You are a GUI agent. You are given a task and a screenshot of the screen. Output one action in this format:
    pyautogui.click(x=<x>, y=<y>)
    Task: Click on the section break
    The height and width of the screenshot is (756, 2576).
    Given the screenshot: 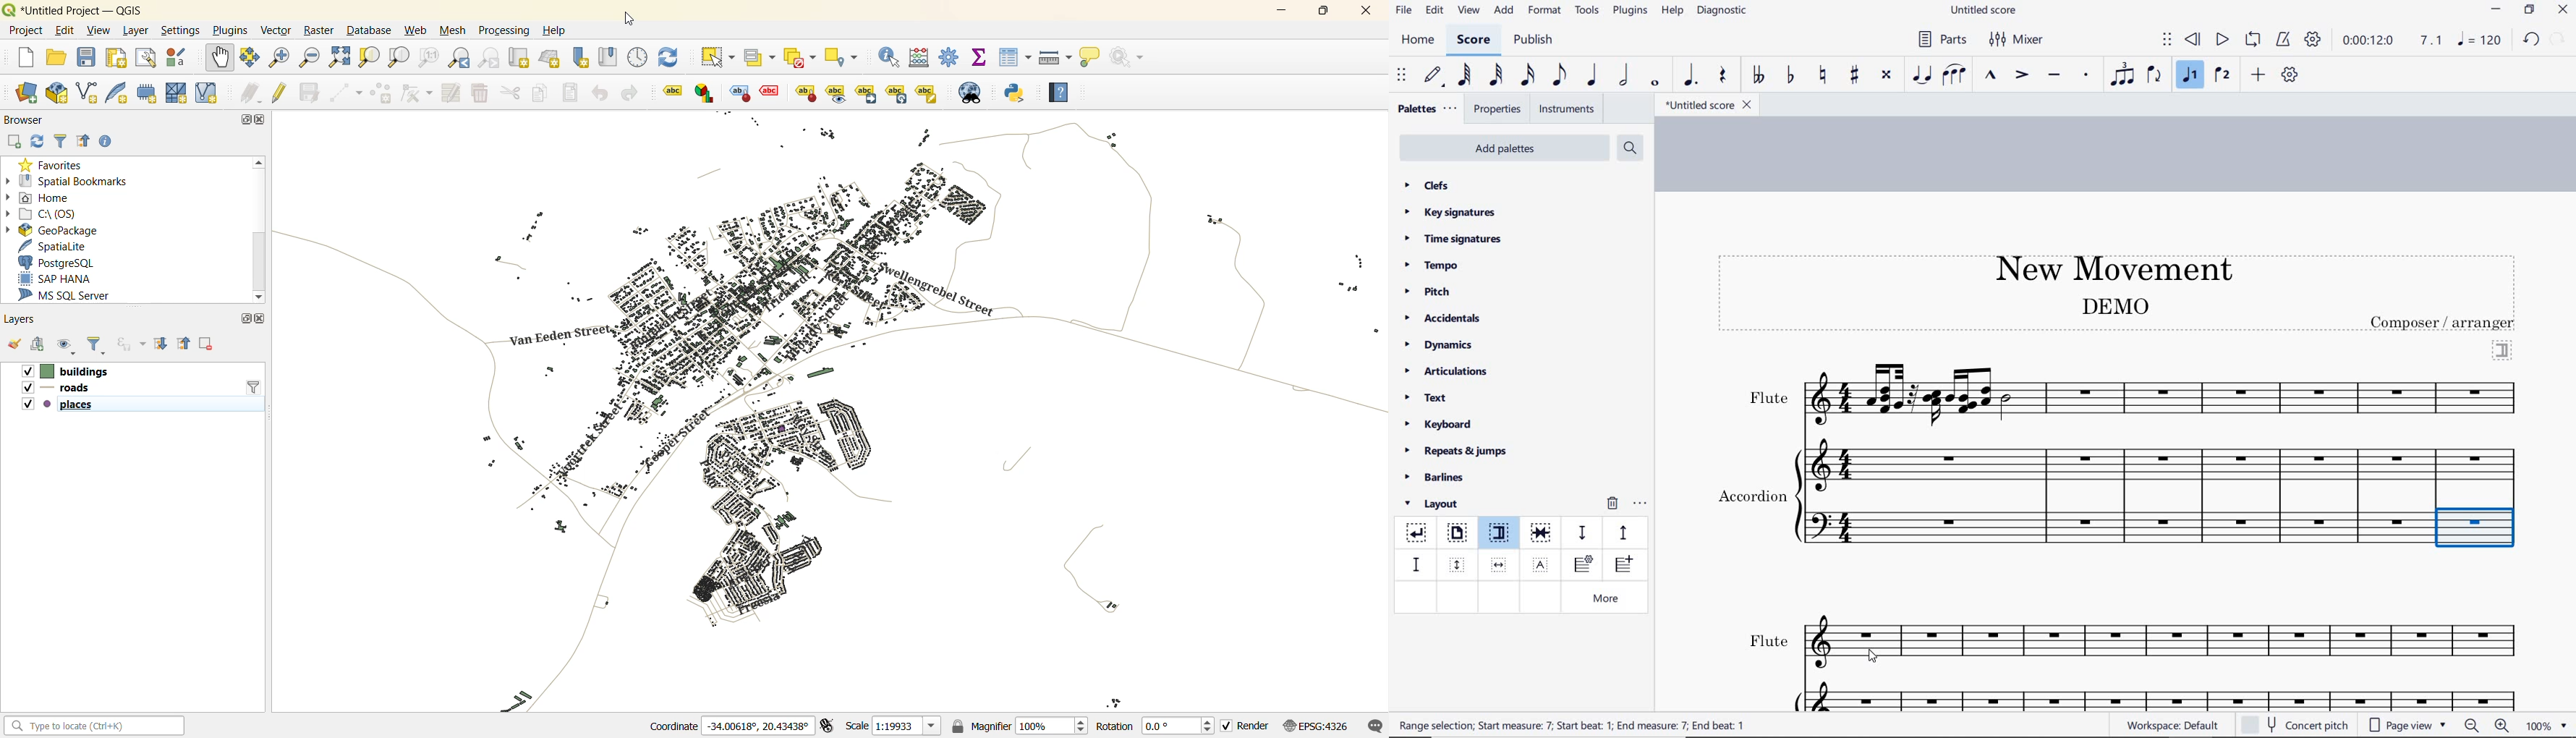 What is the action you would take?
    pyautogui.click(x=2503, y=348)
    